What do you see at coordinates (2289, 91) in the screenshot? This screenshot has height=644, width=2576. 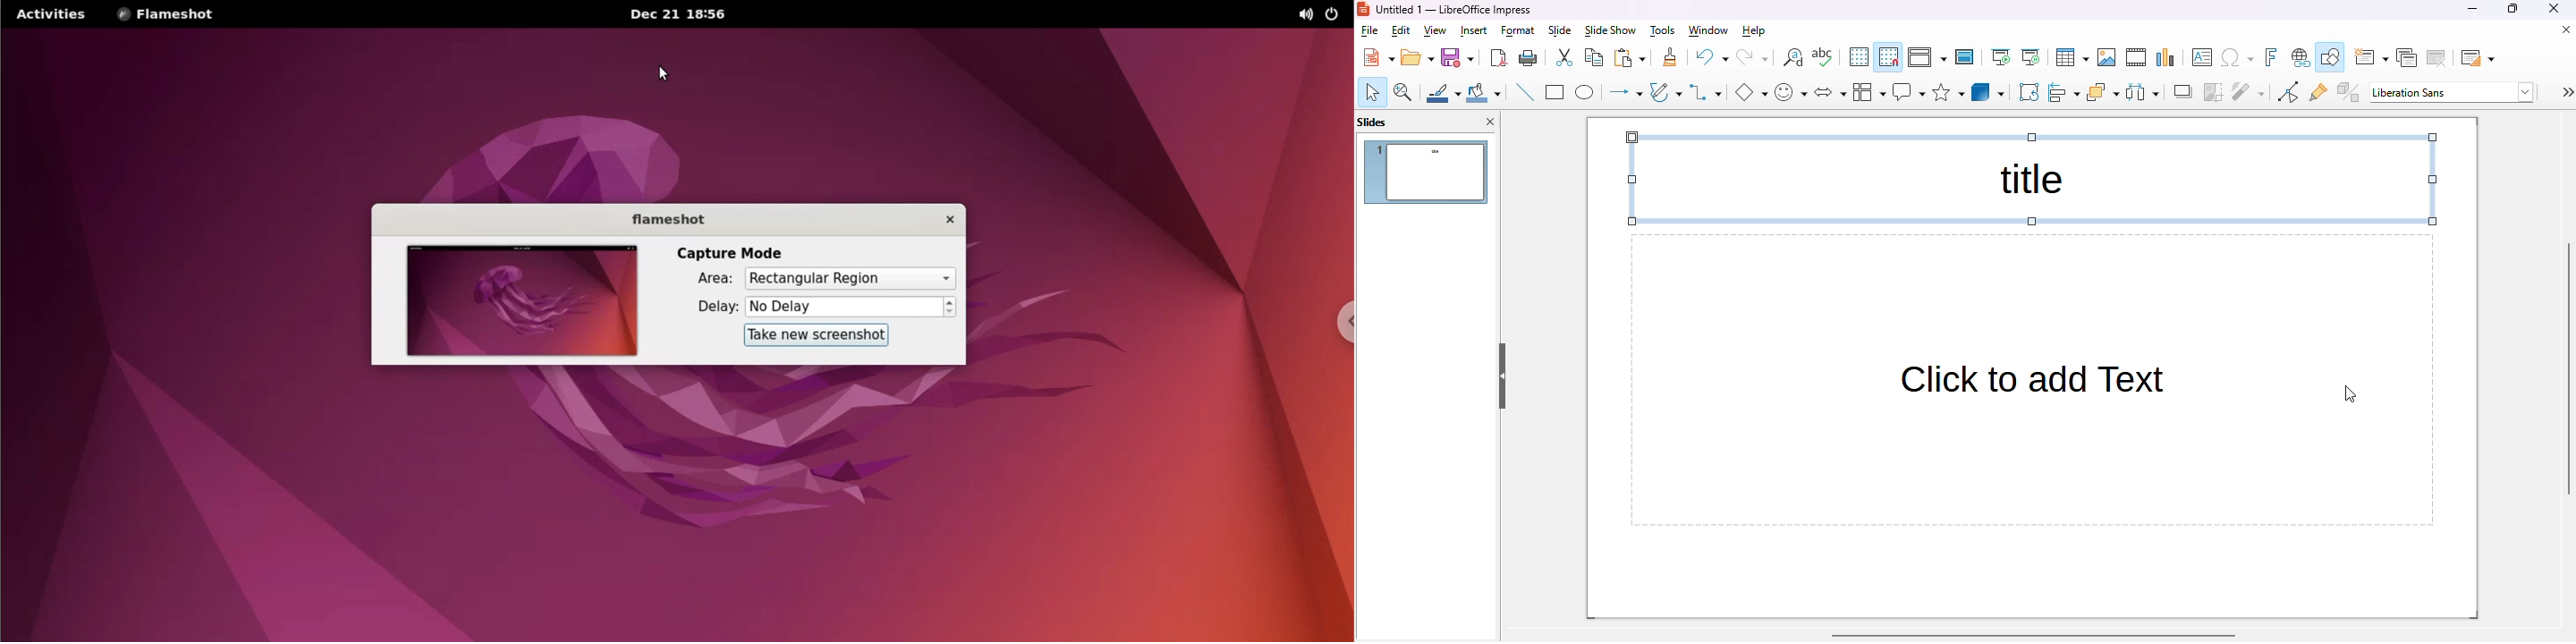 I see `toggle point edit mode` at bounding box center [2289, 91].